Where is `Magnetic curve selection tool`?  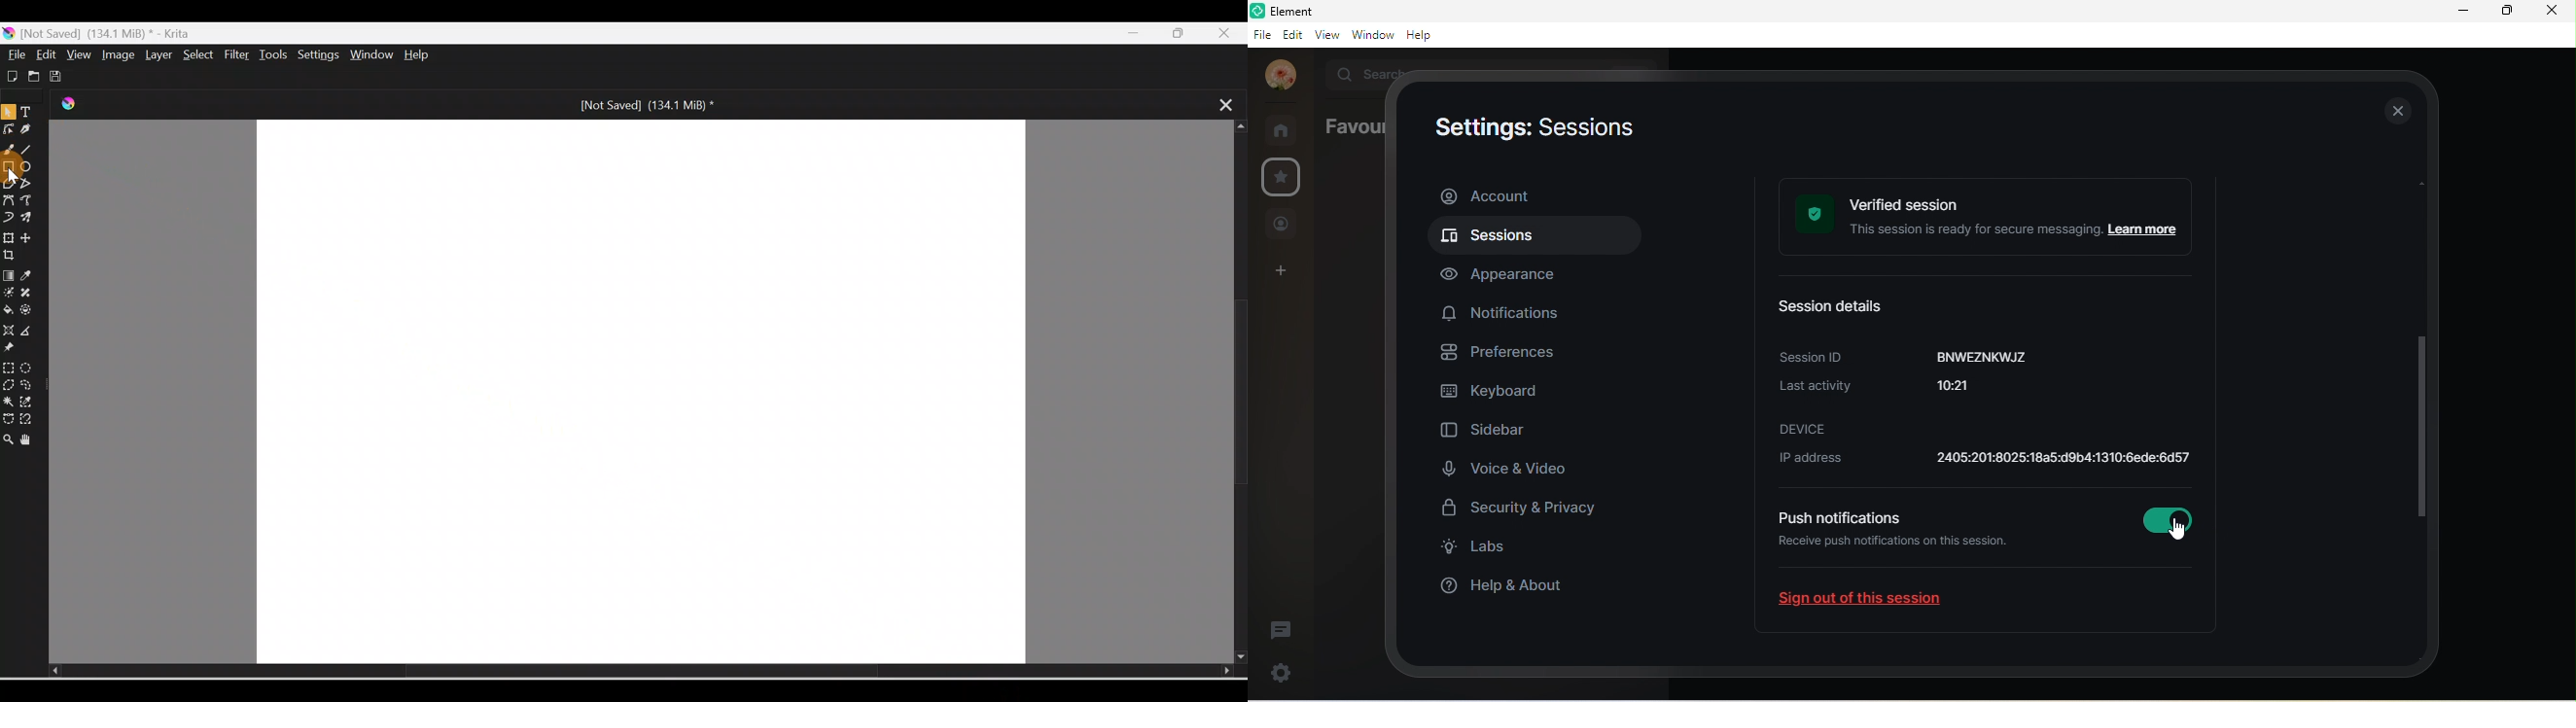 Magnetic curve selection tool is located at coordinates (30, 420).